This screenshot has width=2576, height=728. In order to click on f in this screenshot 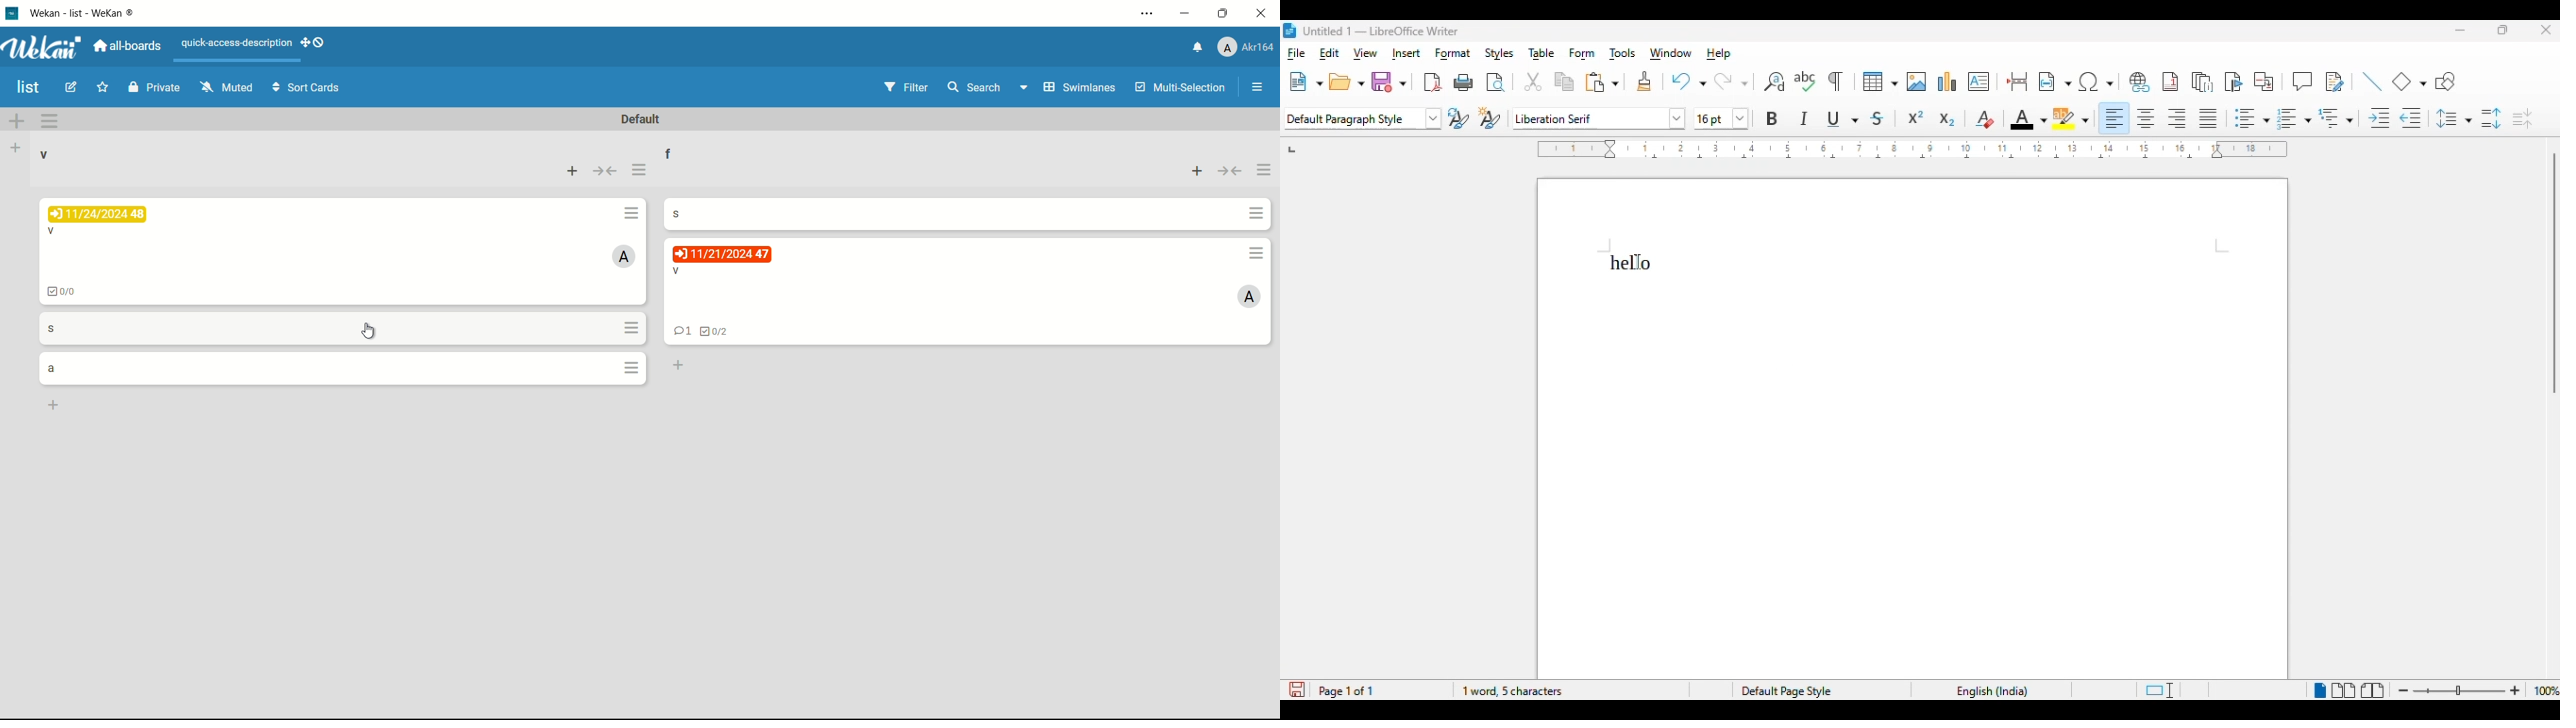, I will do `click(669, 153)`.